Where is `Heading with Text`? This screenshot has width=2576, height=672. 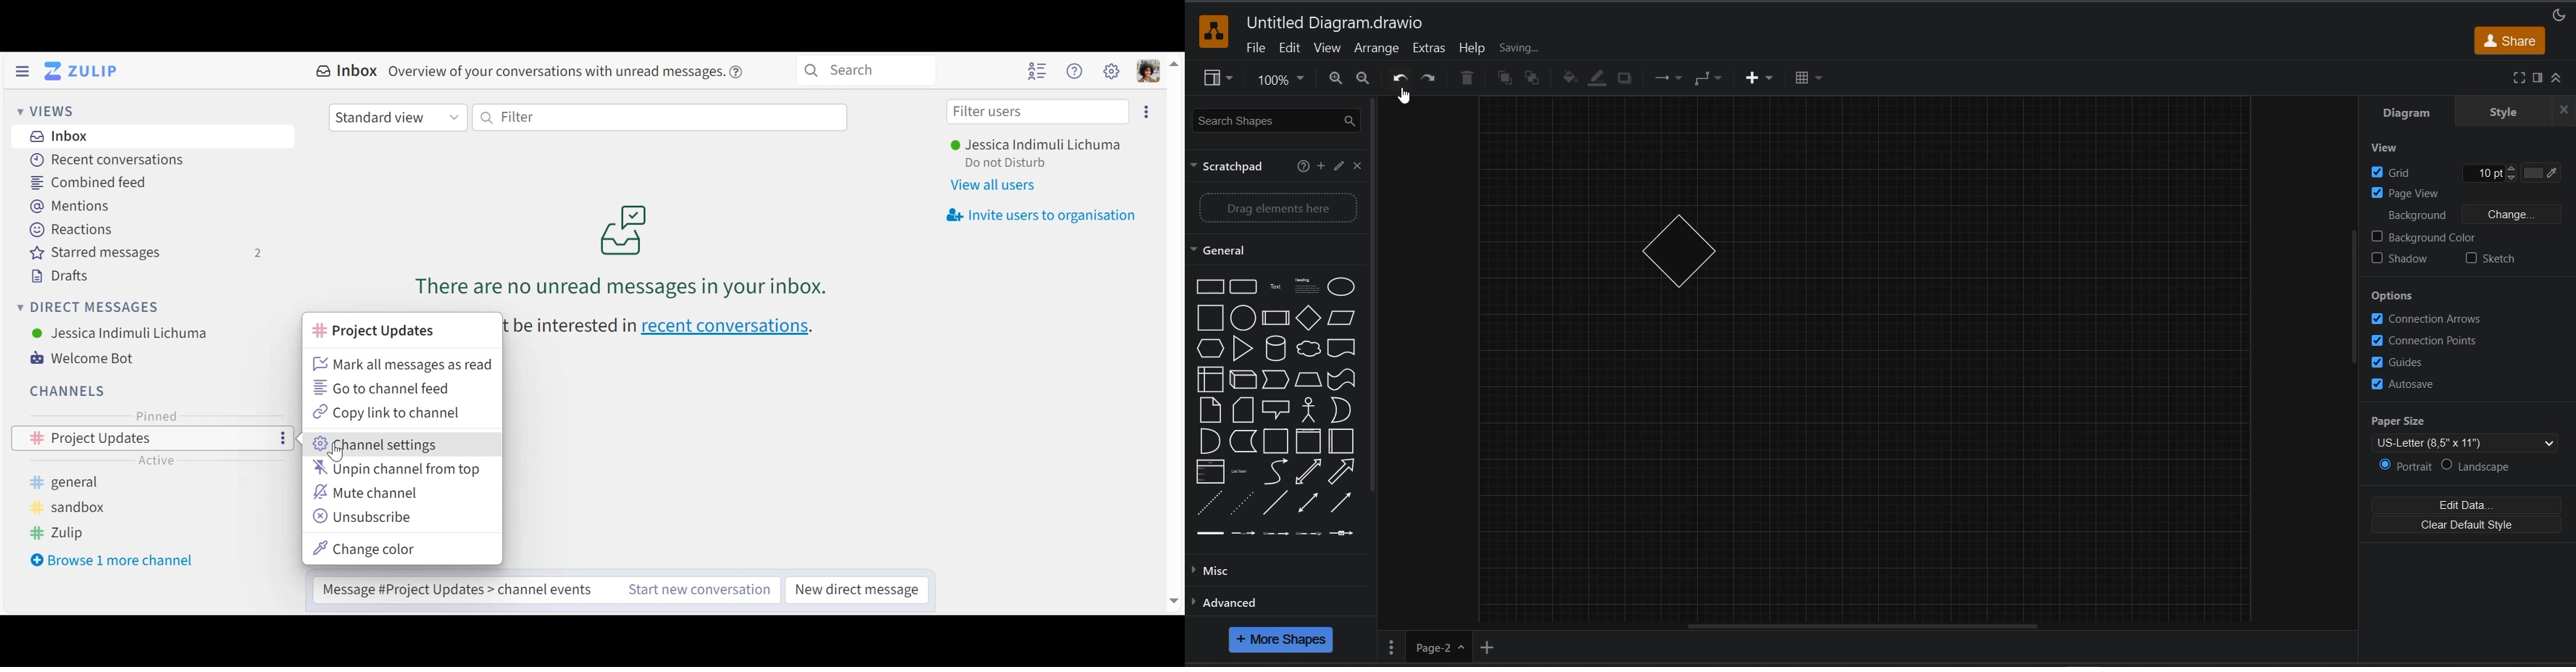 Heading with Text is located at coordinates (1307, 286).